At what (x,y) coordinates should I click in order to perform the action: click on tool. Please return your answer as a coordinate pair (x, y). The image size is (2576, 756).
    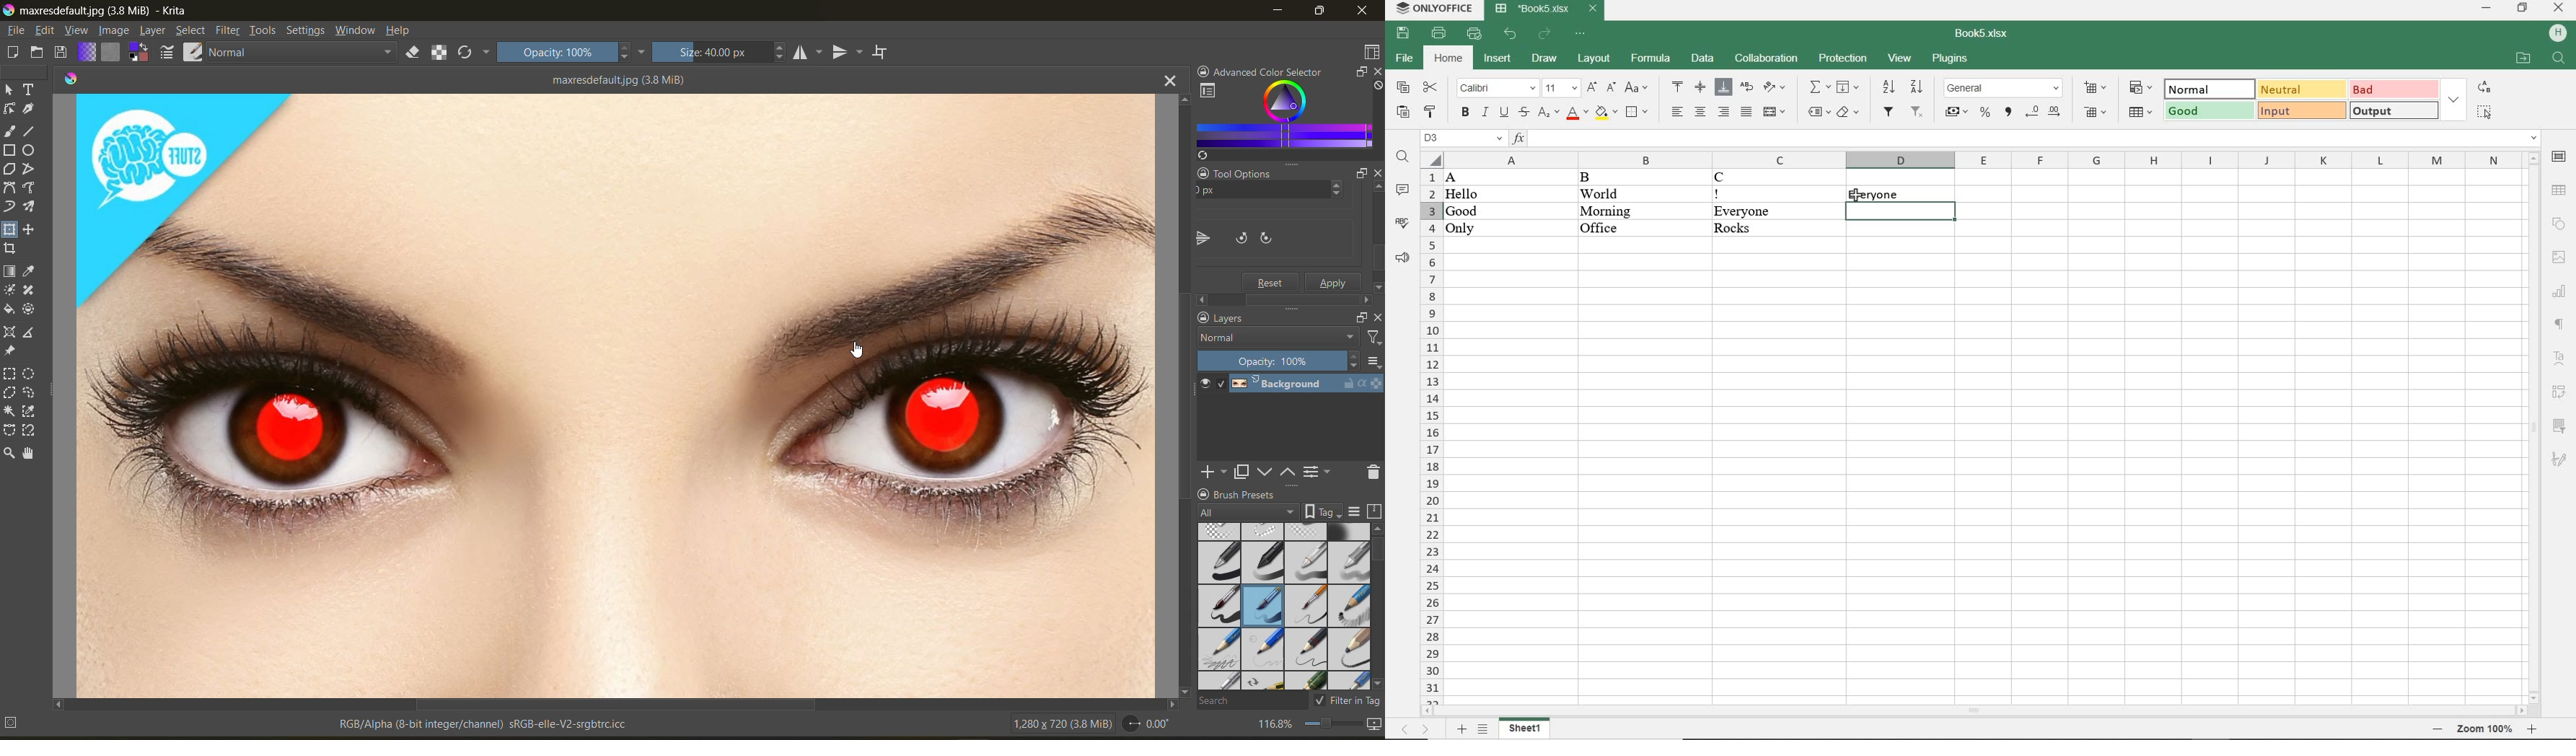
    Looking at the image, I should click on (30, 131).